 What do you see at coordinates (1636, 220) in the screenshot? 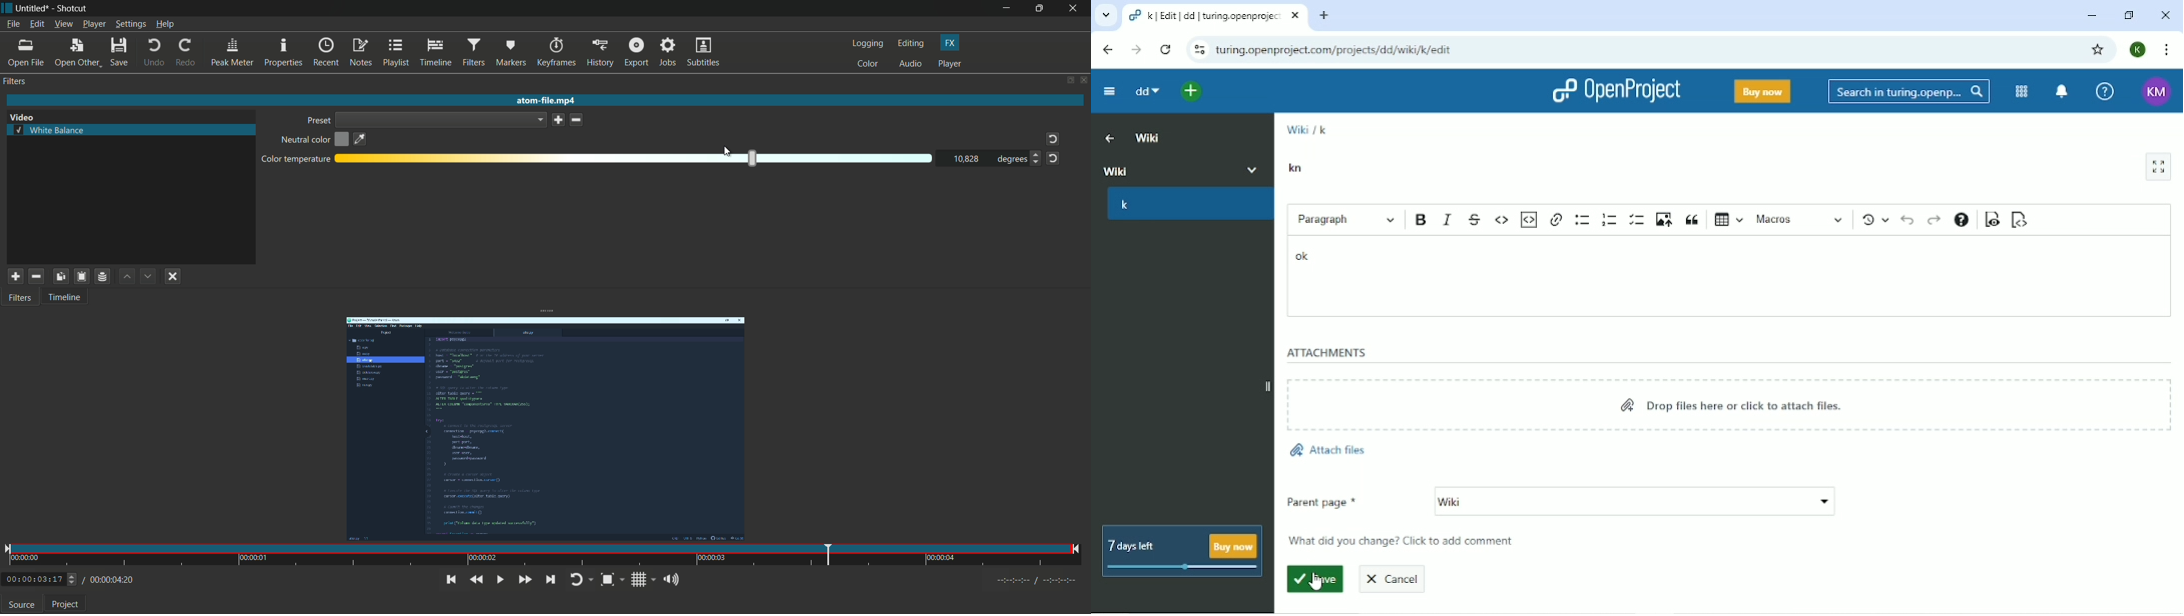
I see `To-do list` at bounding box center [1636, 220].